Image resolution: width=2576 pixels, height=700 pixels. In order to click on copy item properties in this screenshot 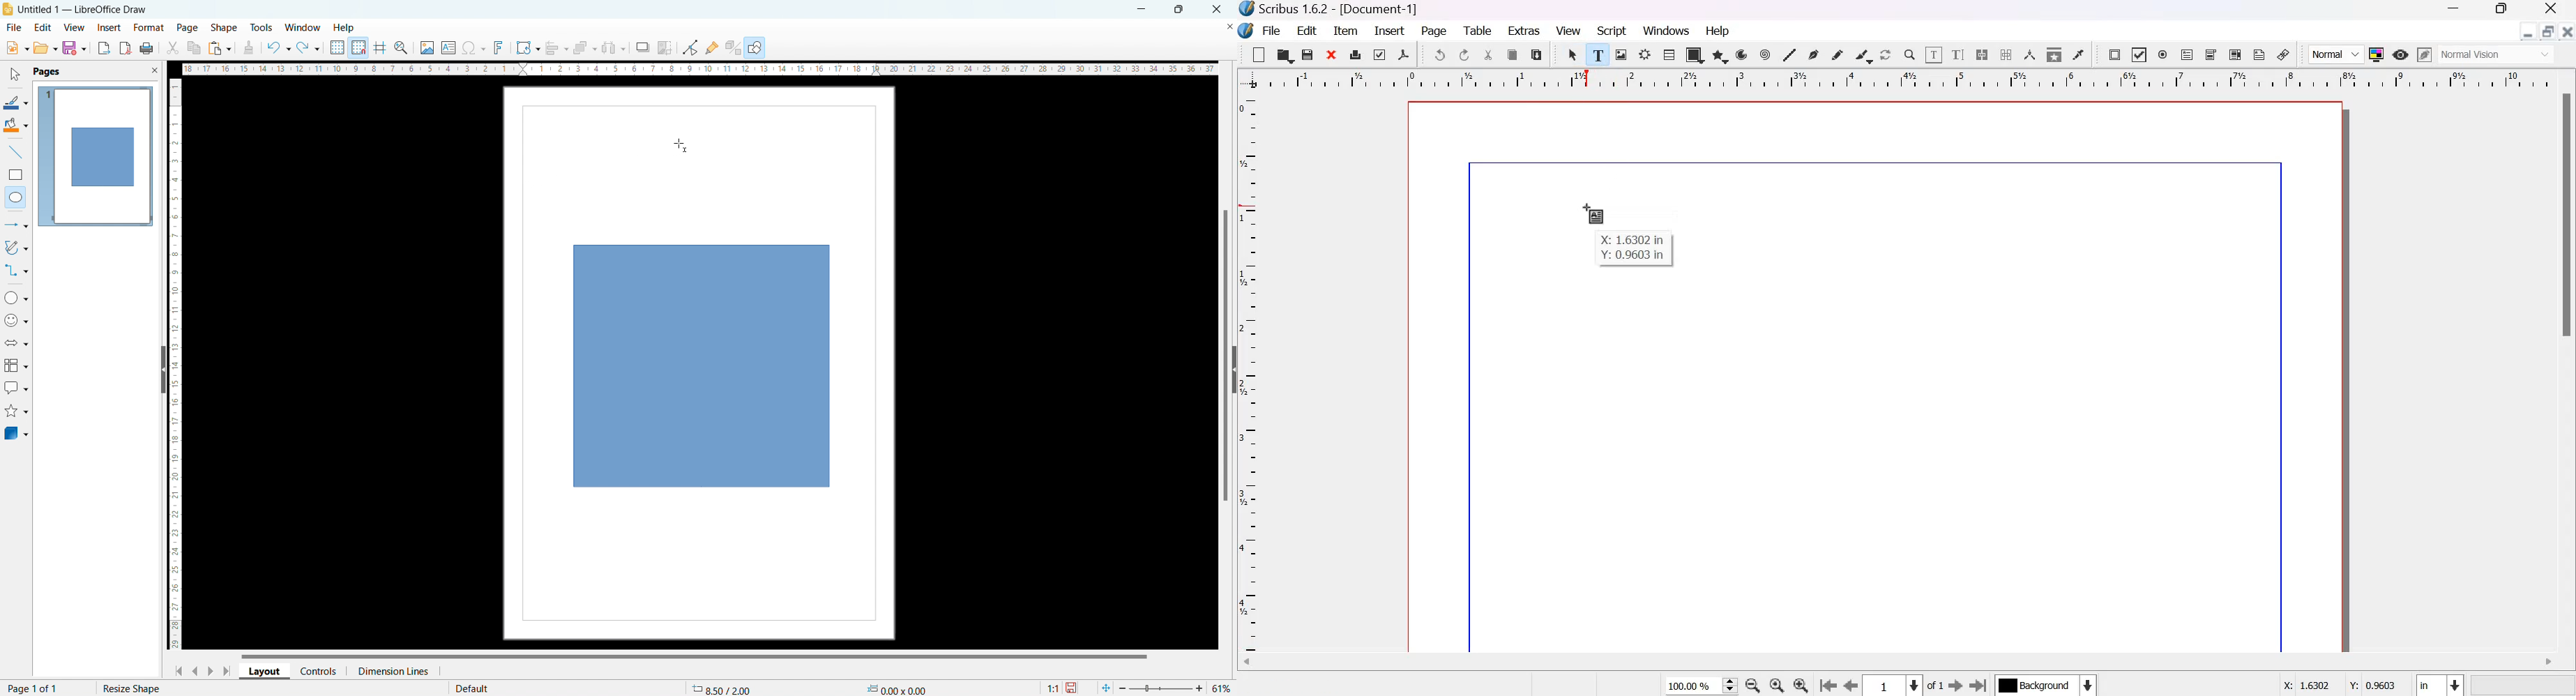, I will do `click(2054, 54)`.